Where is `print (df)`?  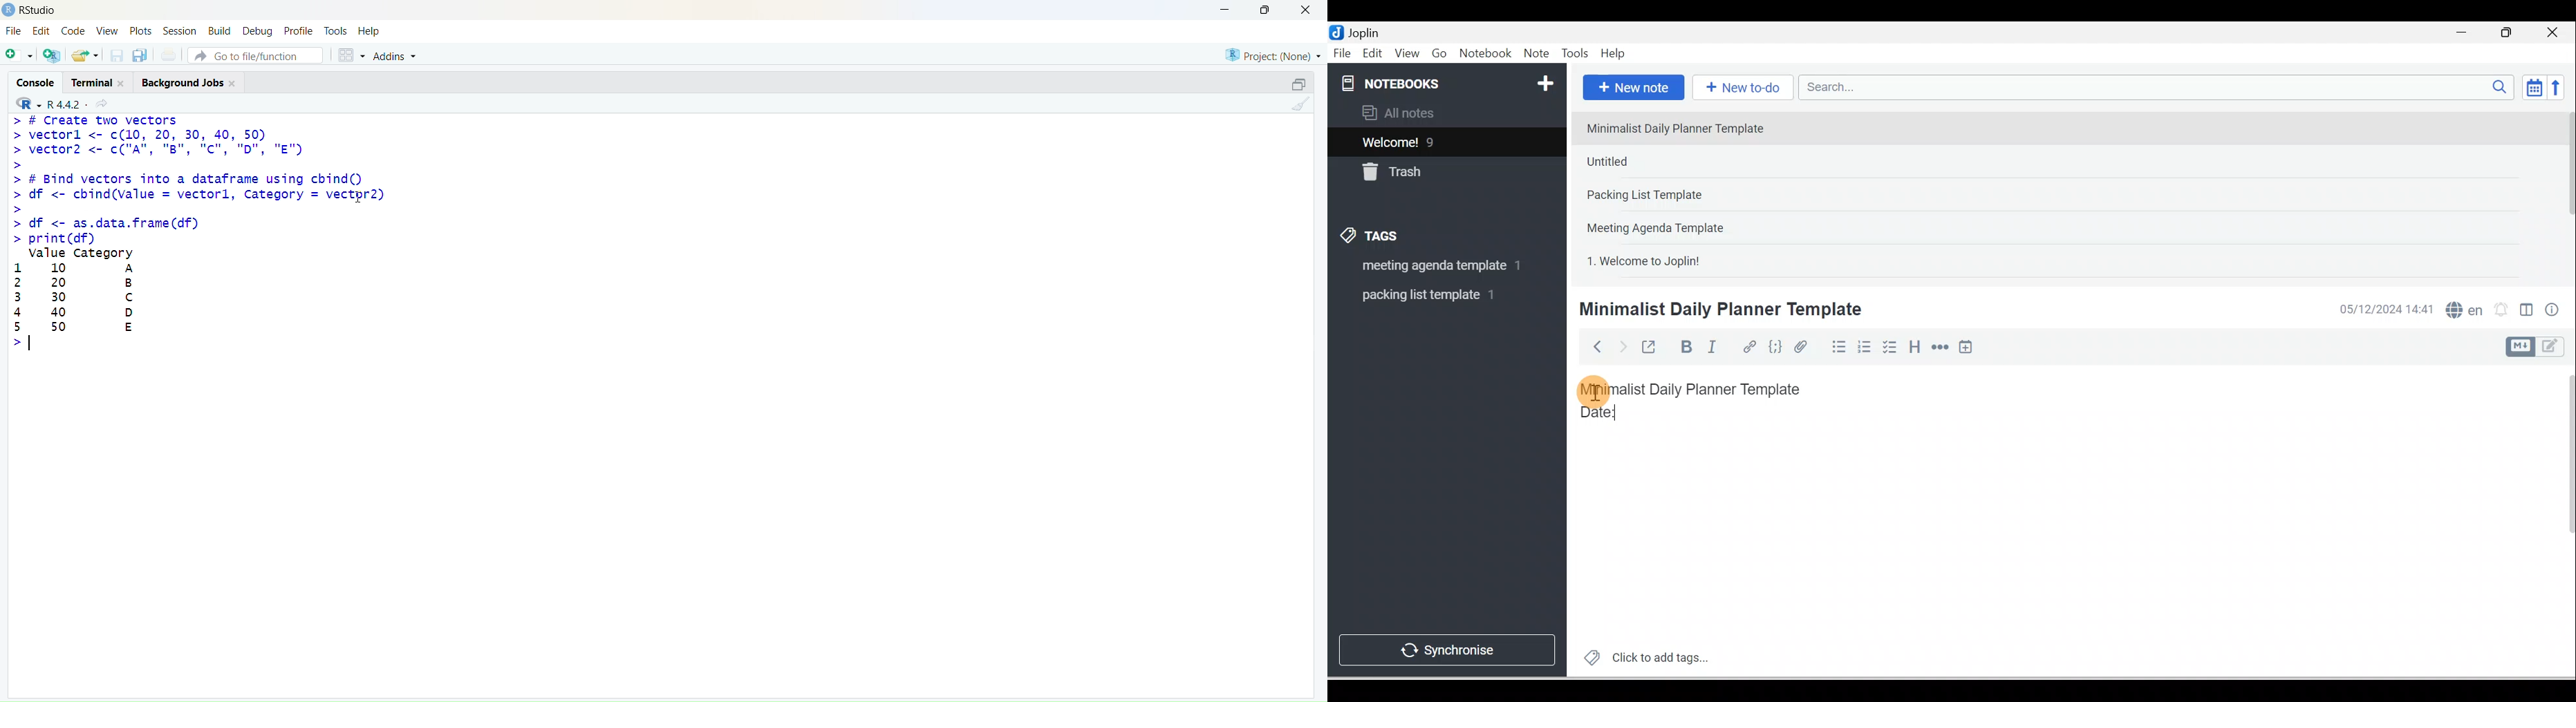
print (df) is located at coordinates (51, 238).